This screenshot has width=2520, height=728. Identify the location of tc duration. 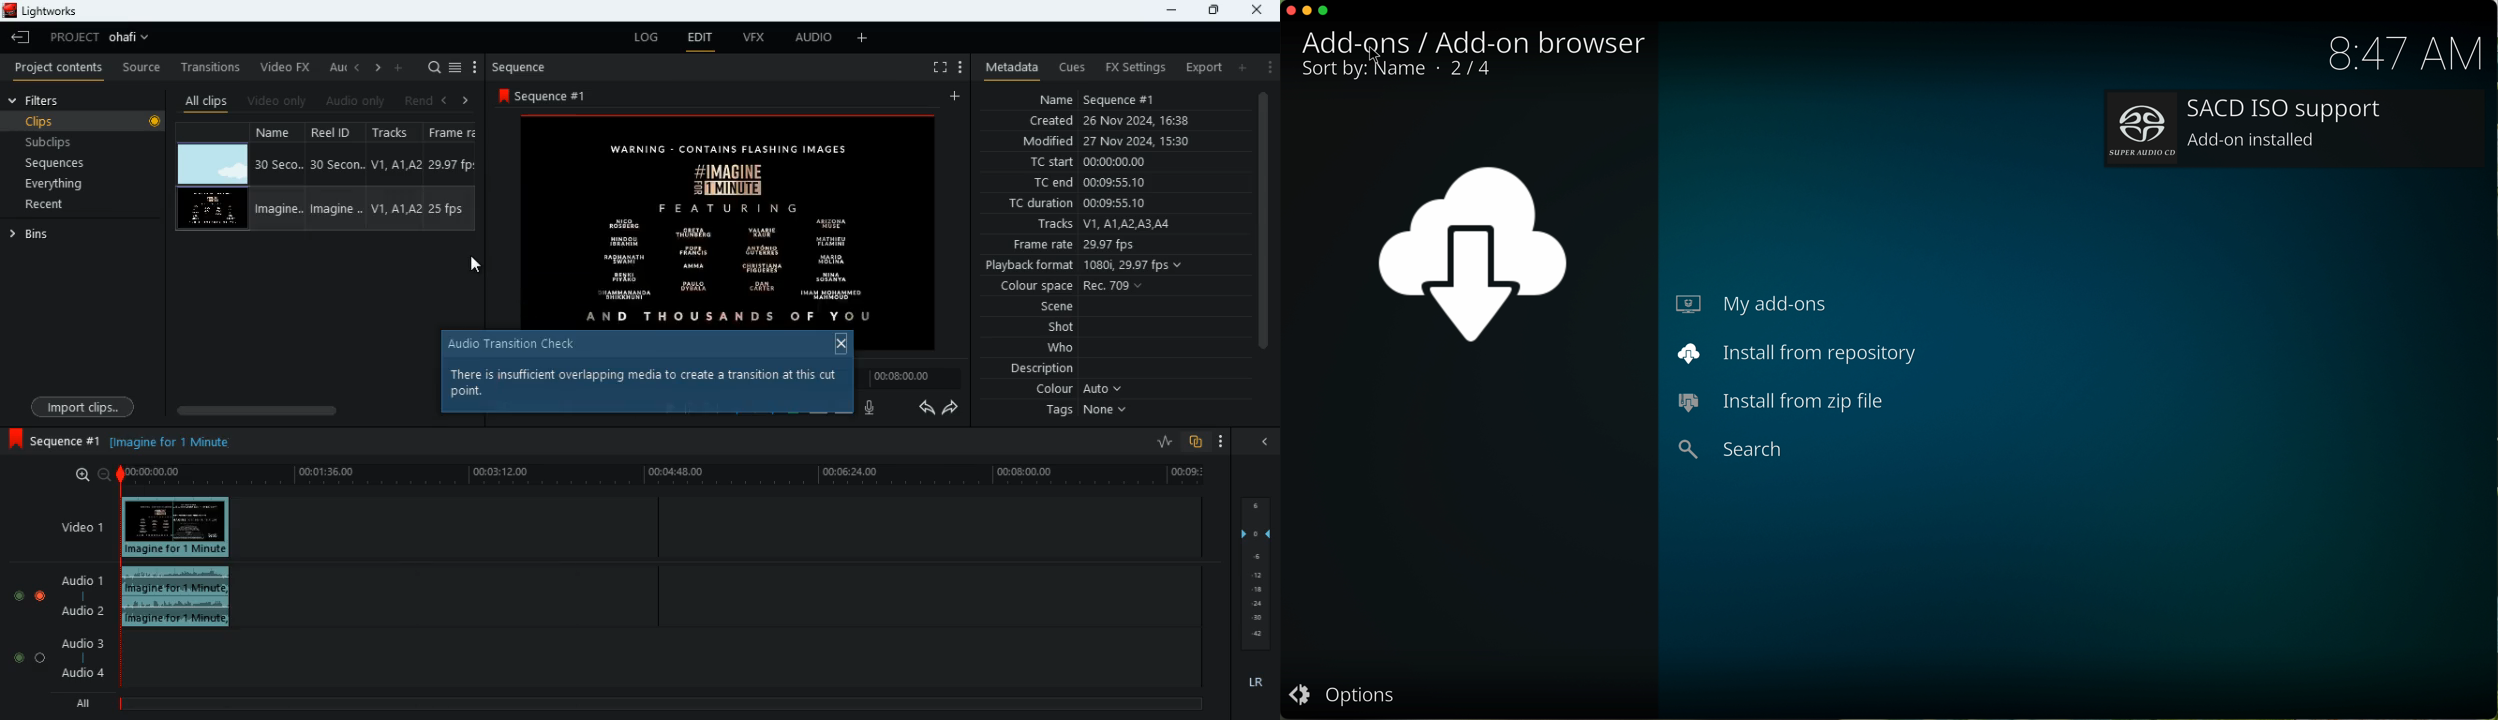
(1091, 203).